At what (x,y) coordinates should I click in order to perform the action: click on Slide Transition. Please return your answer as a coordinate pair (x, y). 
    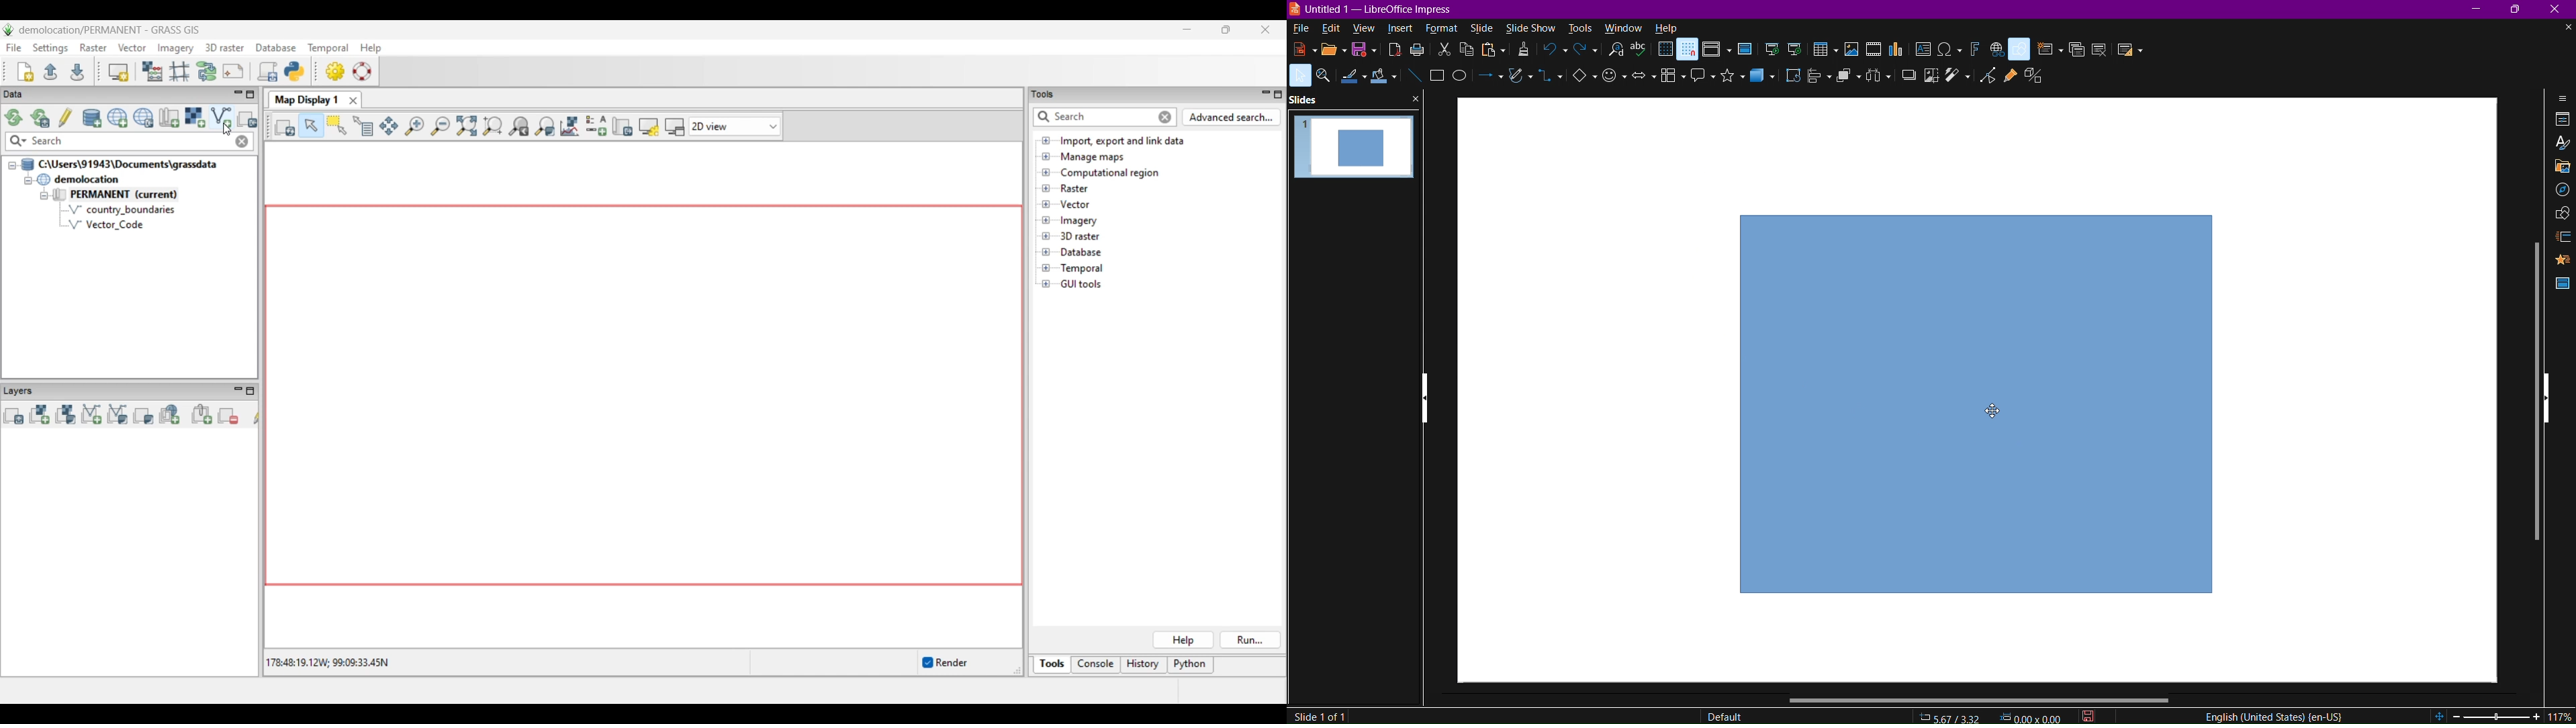
    Looking at the image, I should click on (2561, 236).